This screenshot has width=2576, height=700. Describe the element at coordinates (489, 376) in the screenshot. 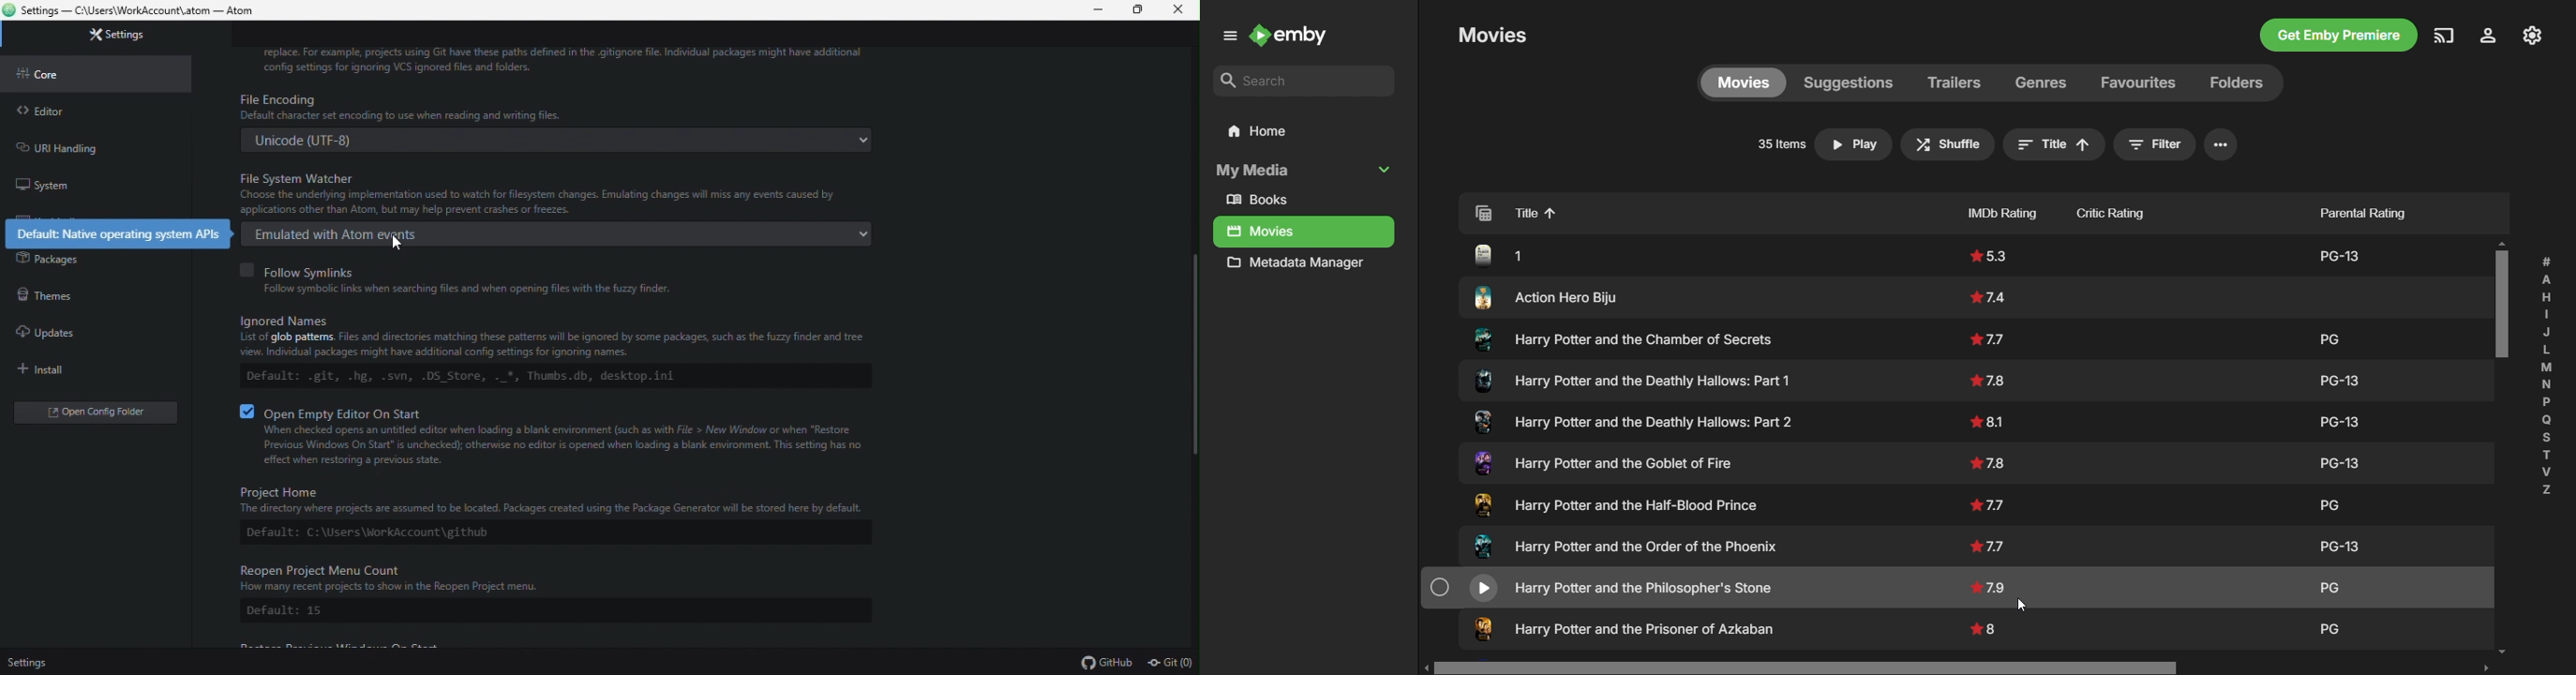

I see `Default: .git, .hg, .svn, .DS Store, ._*, Thumbs.db, desktop.ini` at that location.